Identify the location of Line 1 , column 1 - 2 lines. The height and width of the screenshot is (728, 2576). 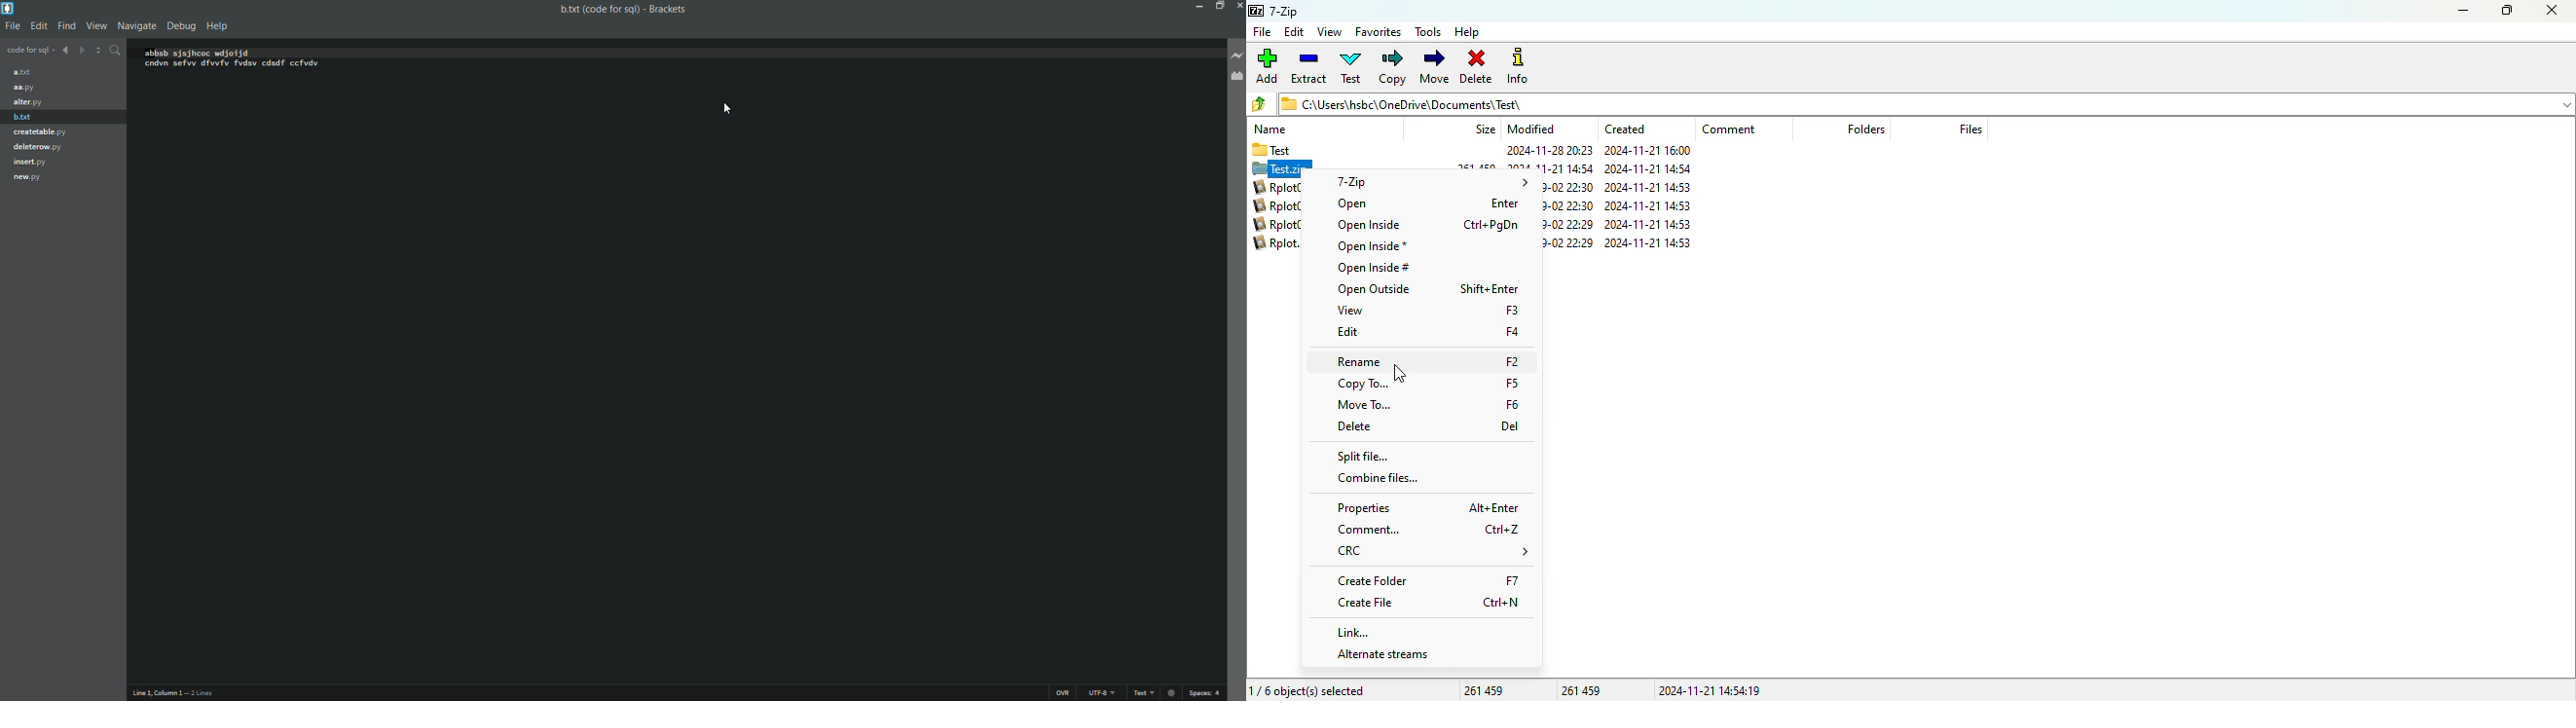
(174, 693).